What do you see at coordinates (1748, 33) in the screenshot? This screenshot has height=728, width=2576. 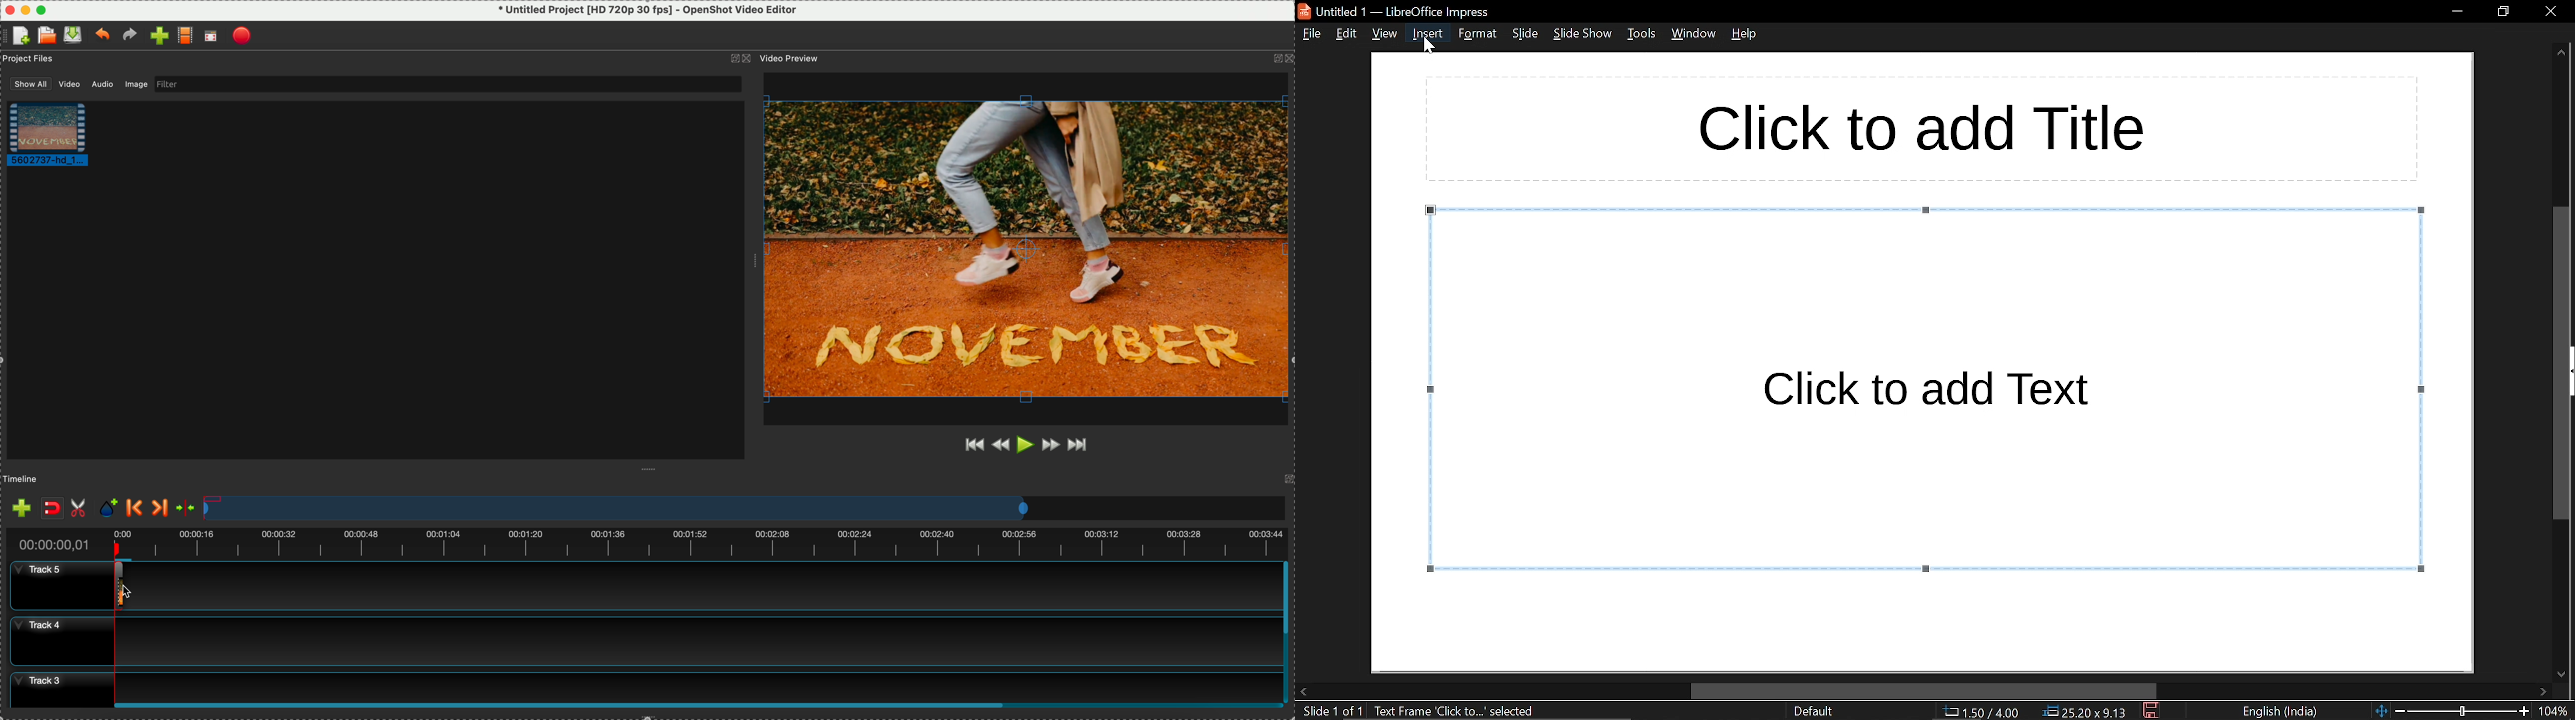 I see `help` at bounding box center [1748, 33].